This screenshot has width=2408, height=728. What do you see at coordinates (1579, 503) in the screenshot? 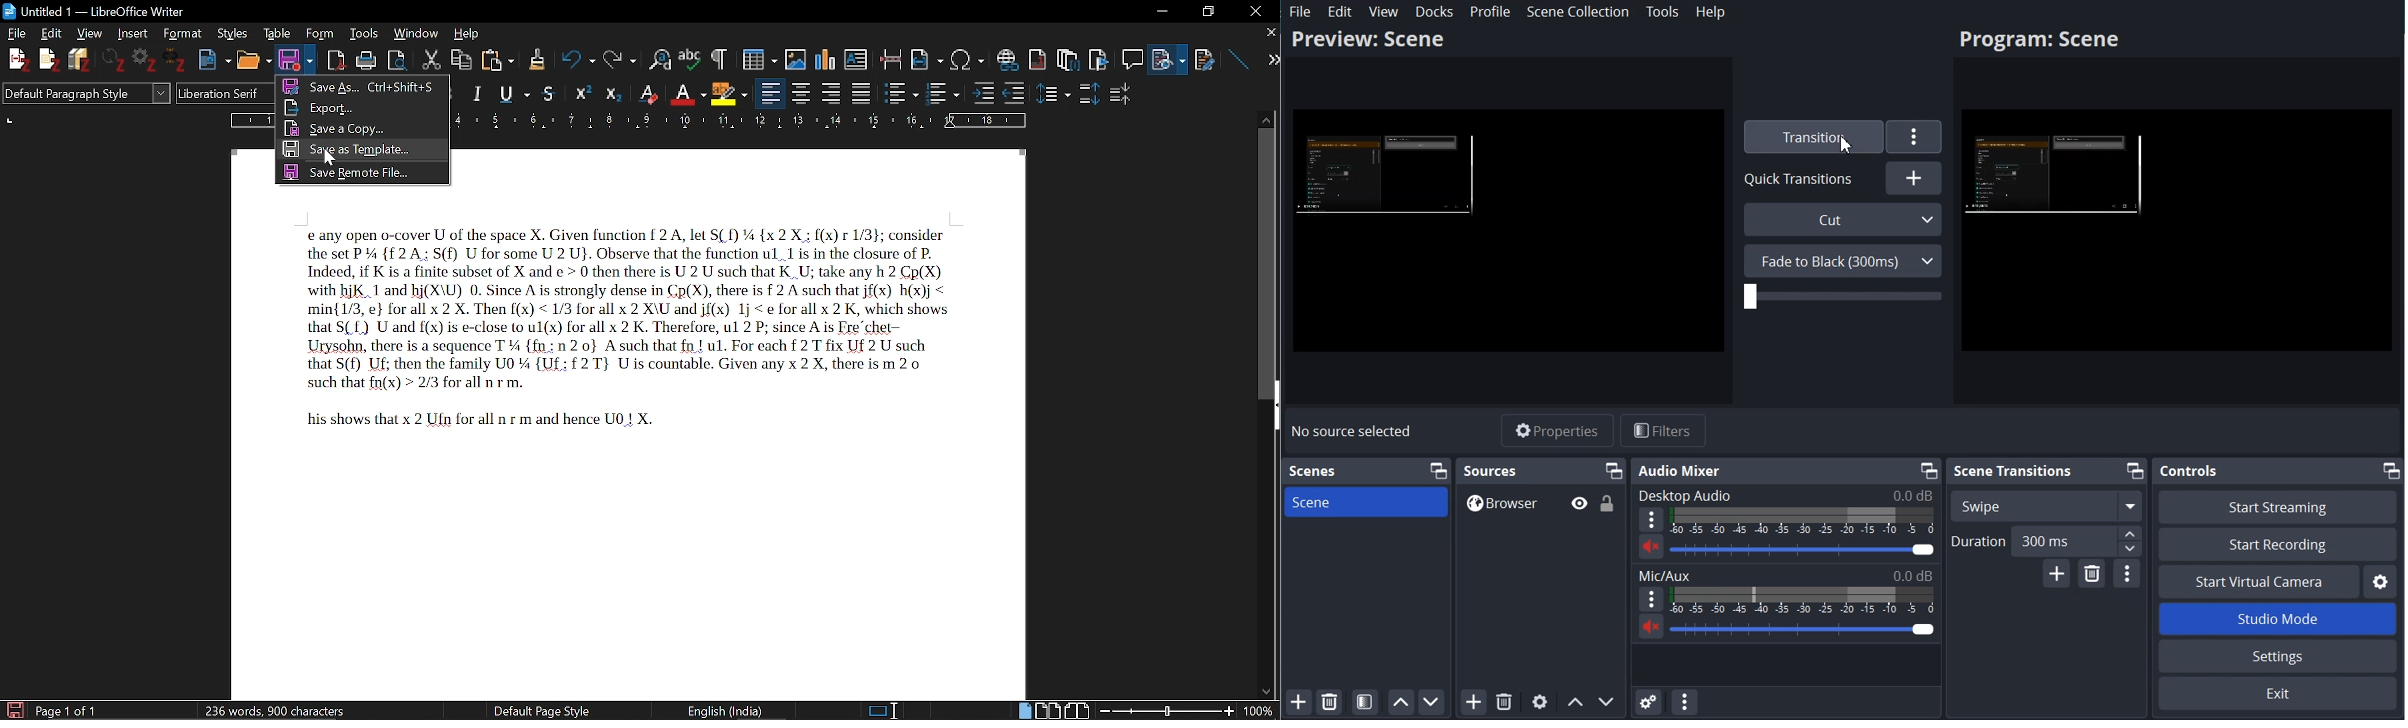
I see `Hide` at bounding box center [1579, 503].